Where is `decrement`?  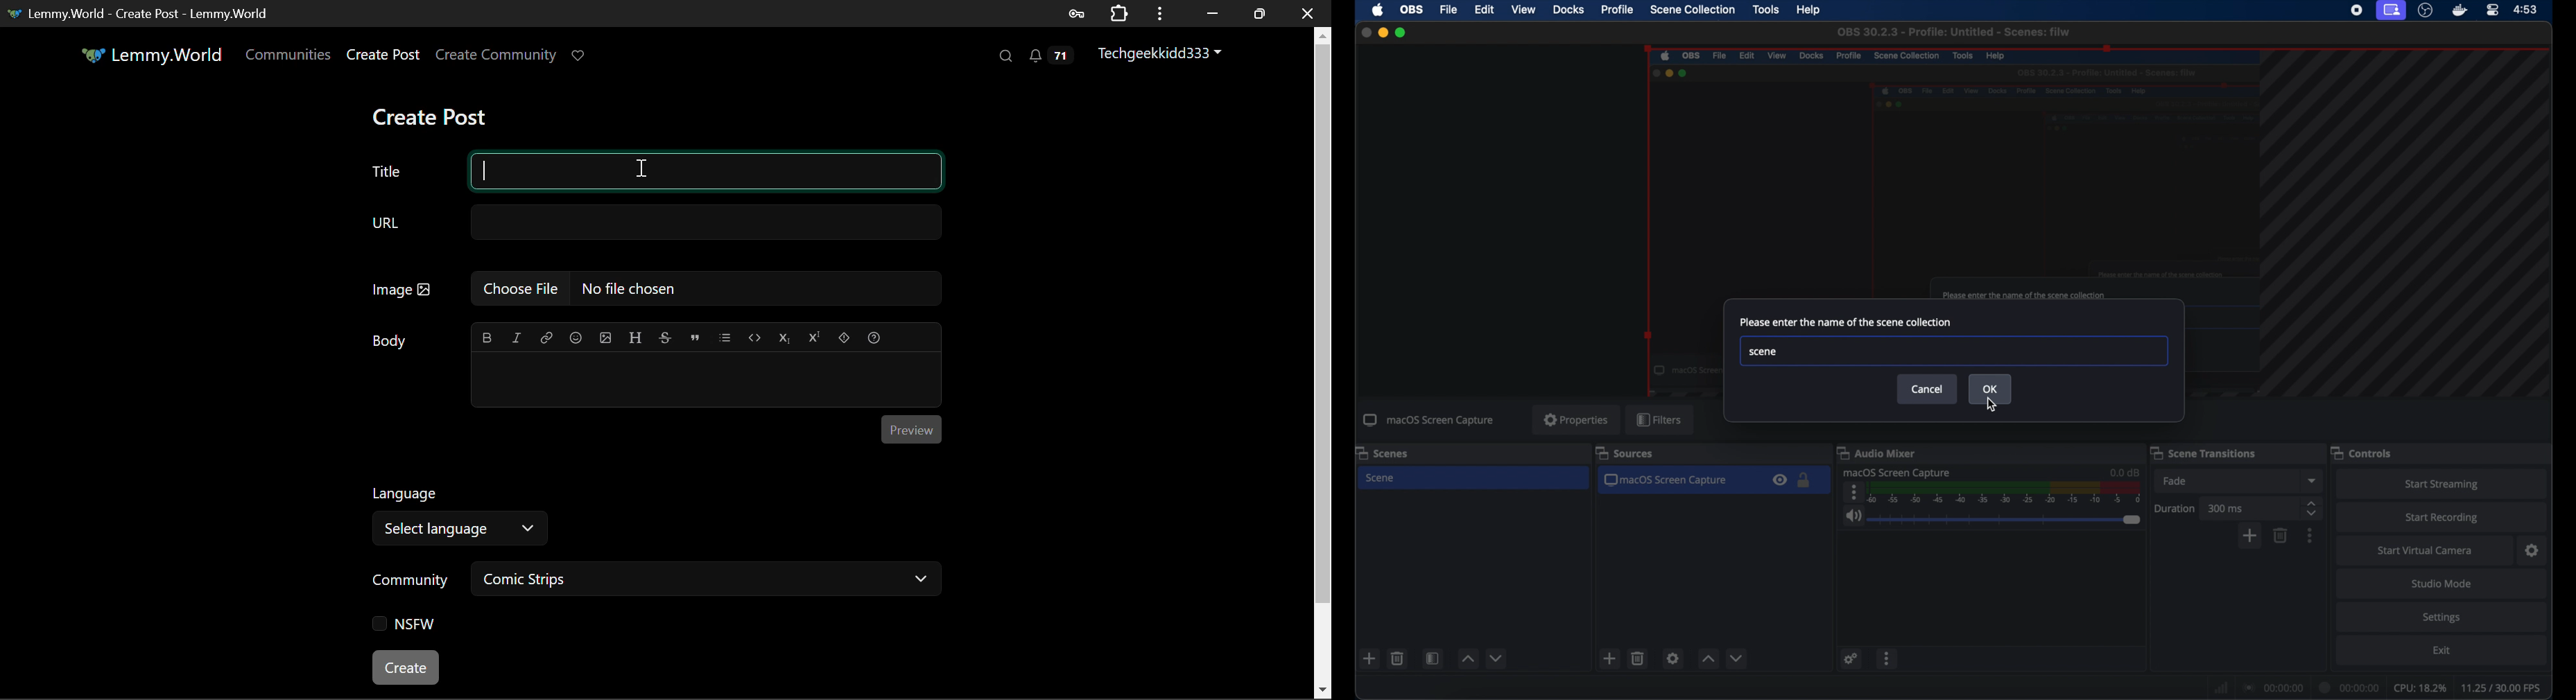 decrement is located at coordinates (1736, 657).